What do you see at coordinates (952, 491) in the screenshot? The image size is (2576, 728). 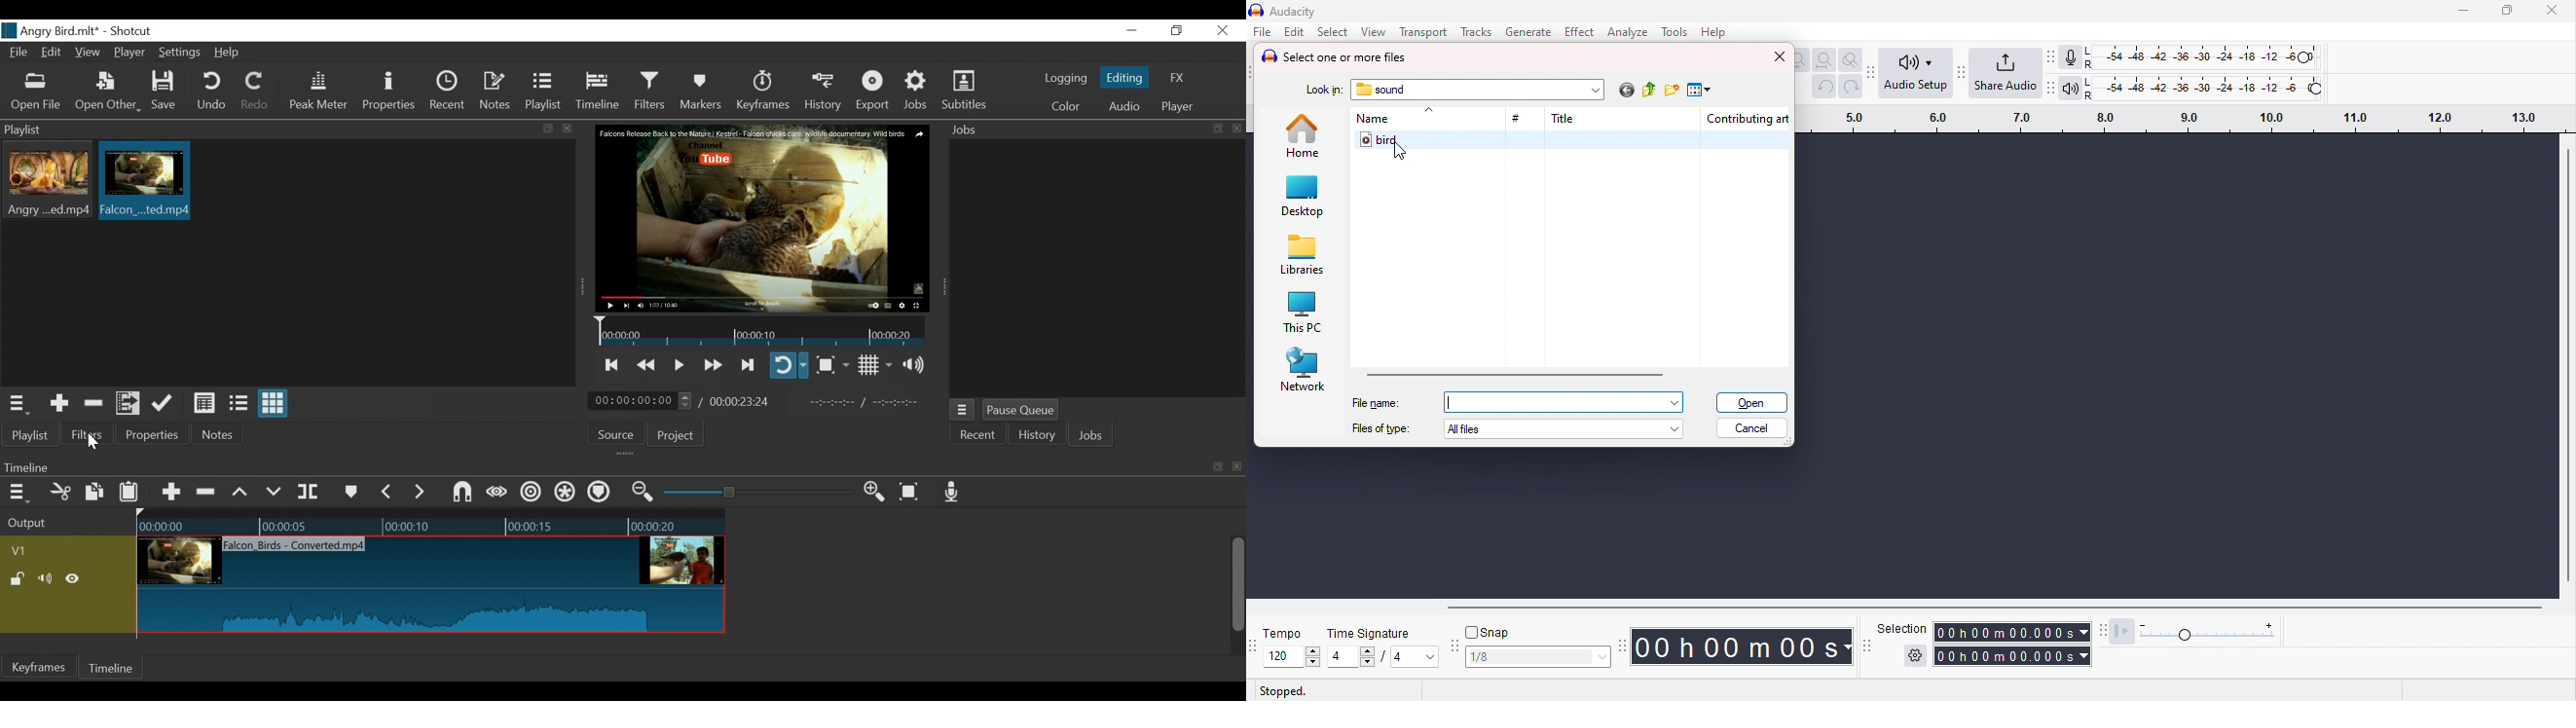 I see `Record audio` at bounding box center [952, 491].